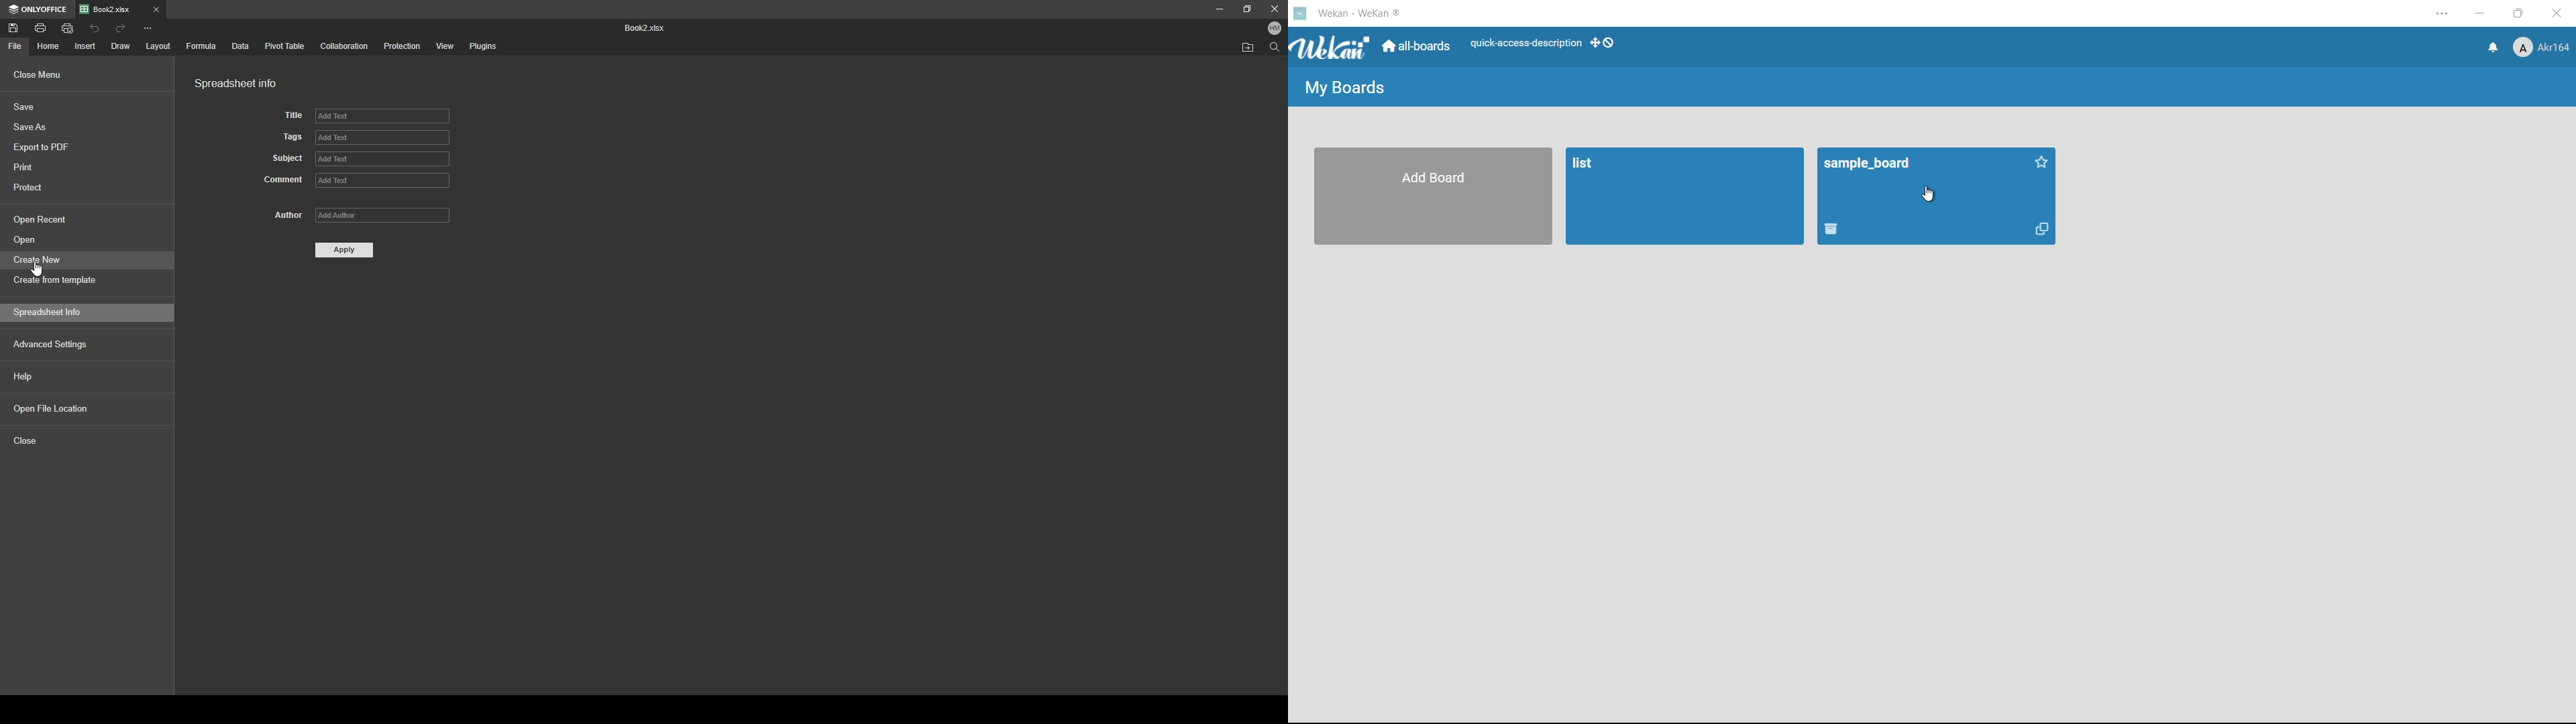 The width and height of the screenshot is (2576, 728). Describe the element at coordinates (11, 10) in the screenshot. I see `only office logo` at that location.